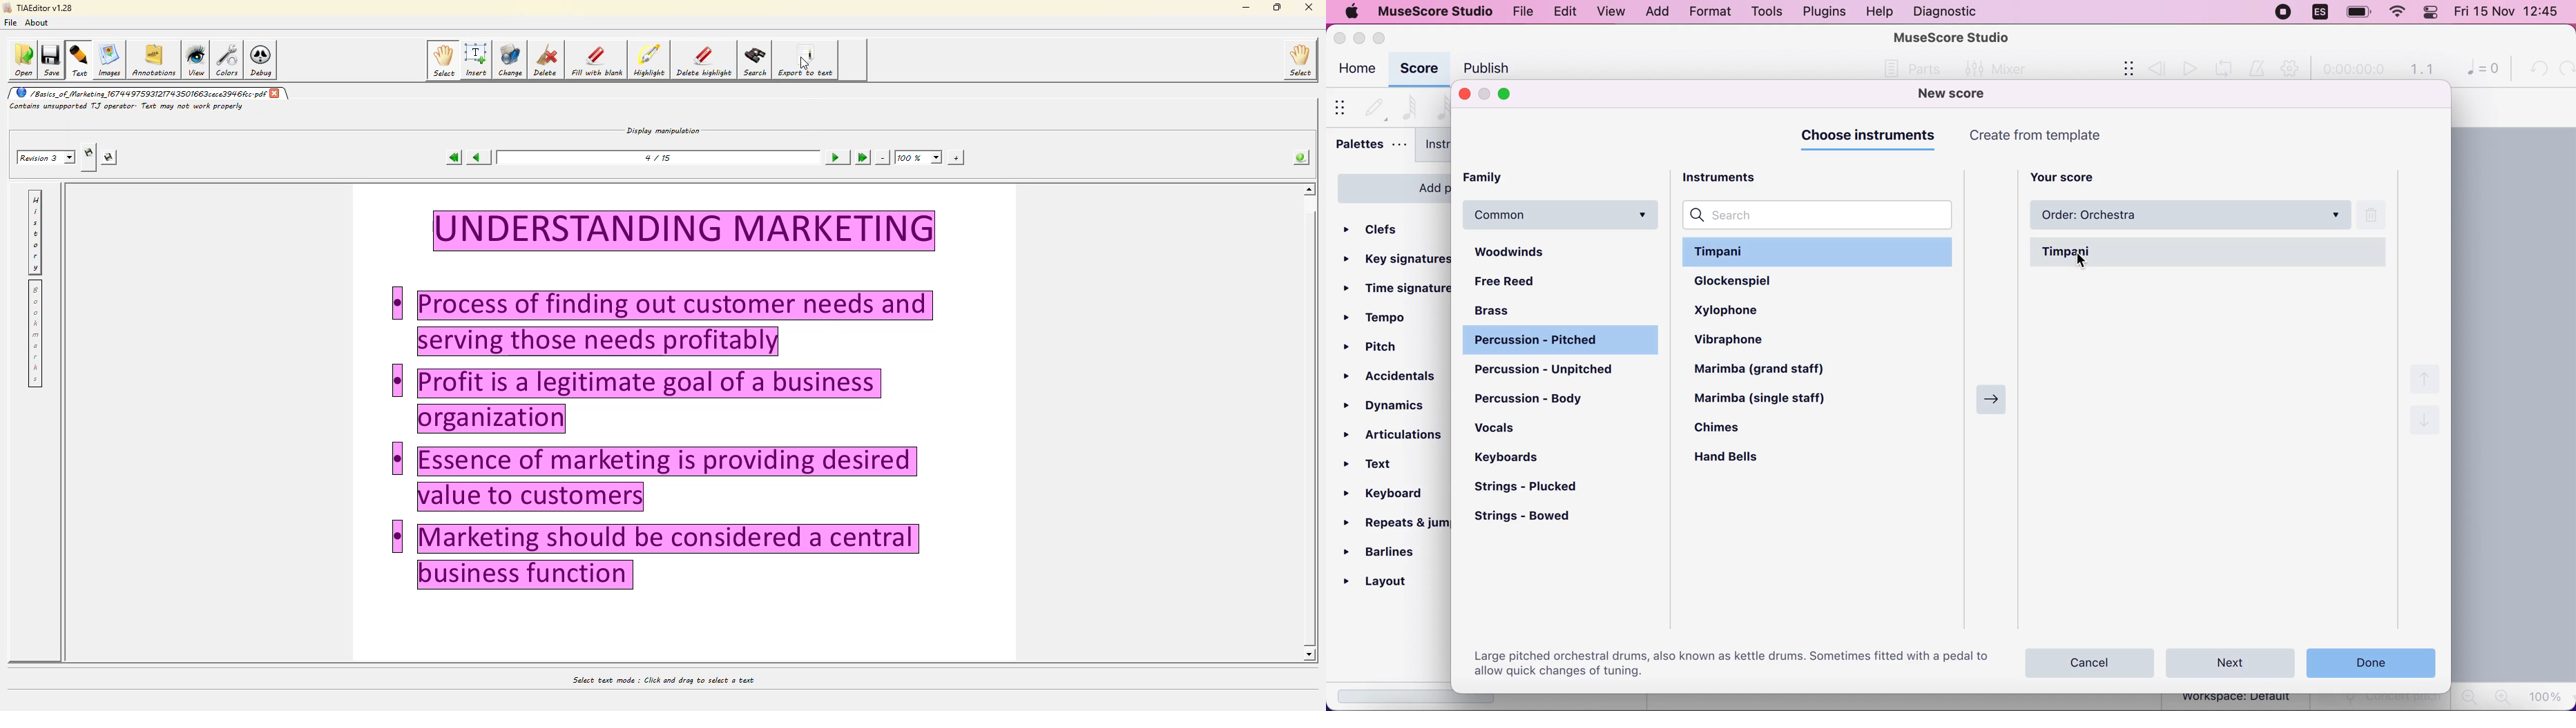 This screenshot has height=728, width=2576. Describe the element at coordinates (2501, 697) in the screenshot. I see `zoom in` at that location.